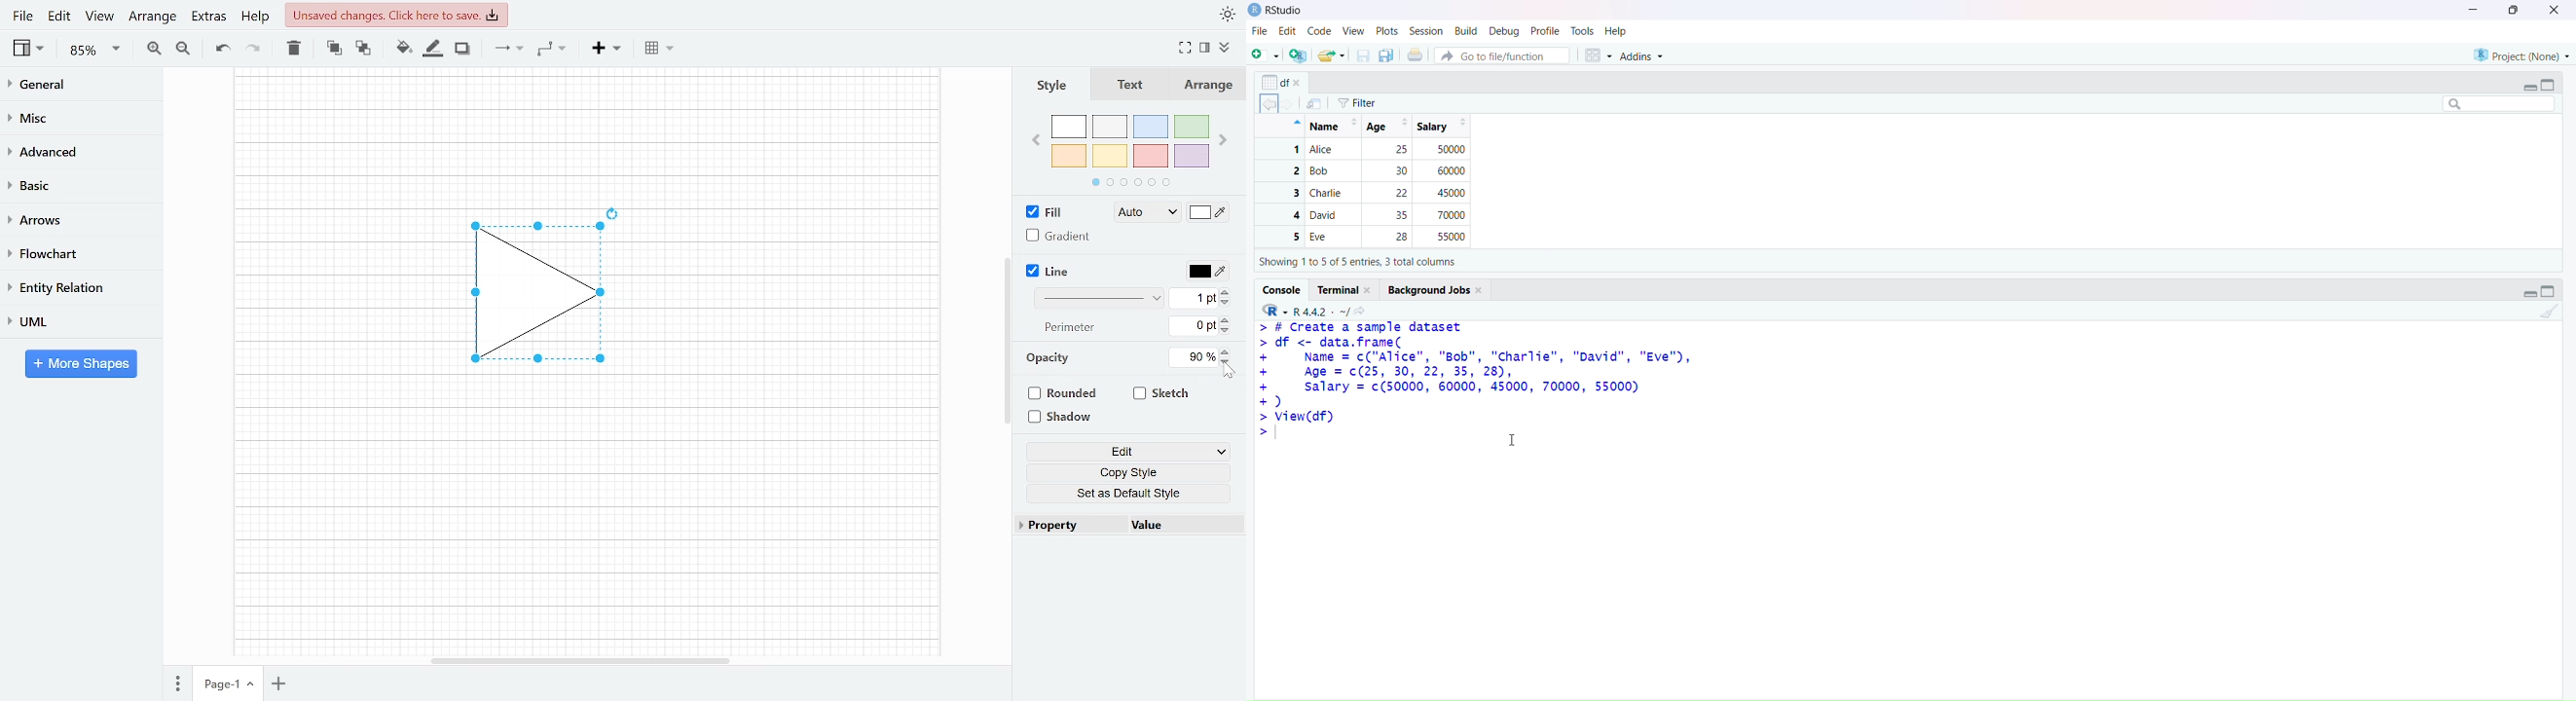  Describe the element at coordinates (1546, 31) in the screenshot. I see `profile` at that location.